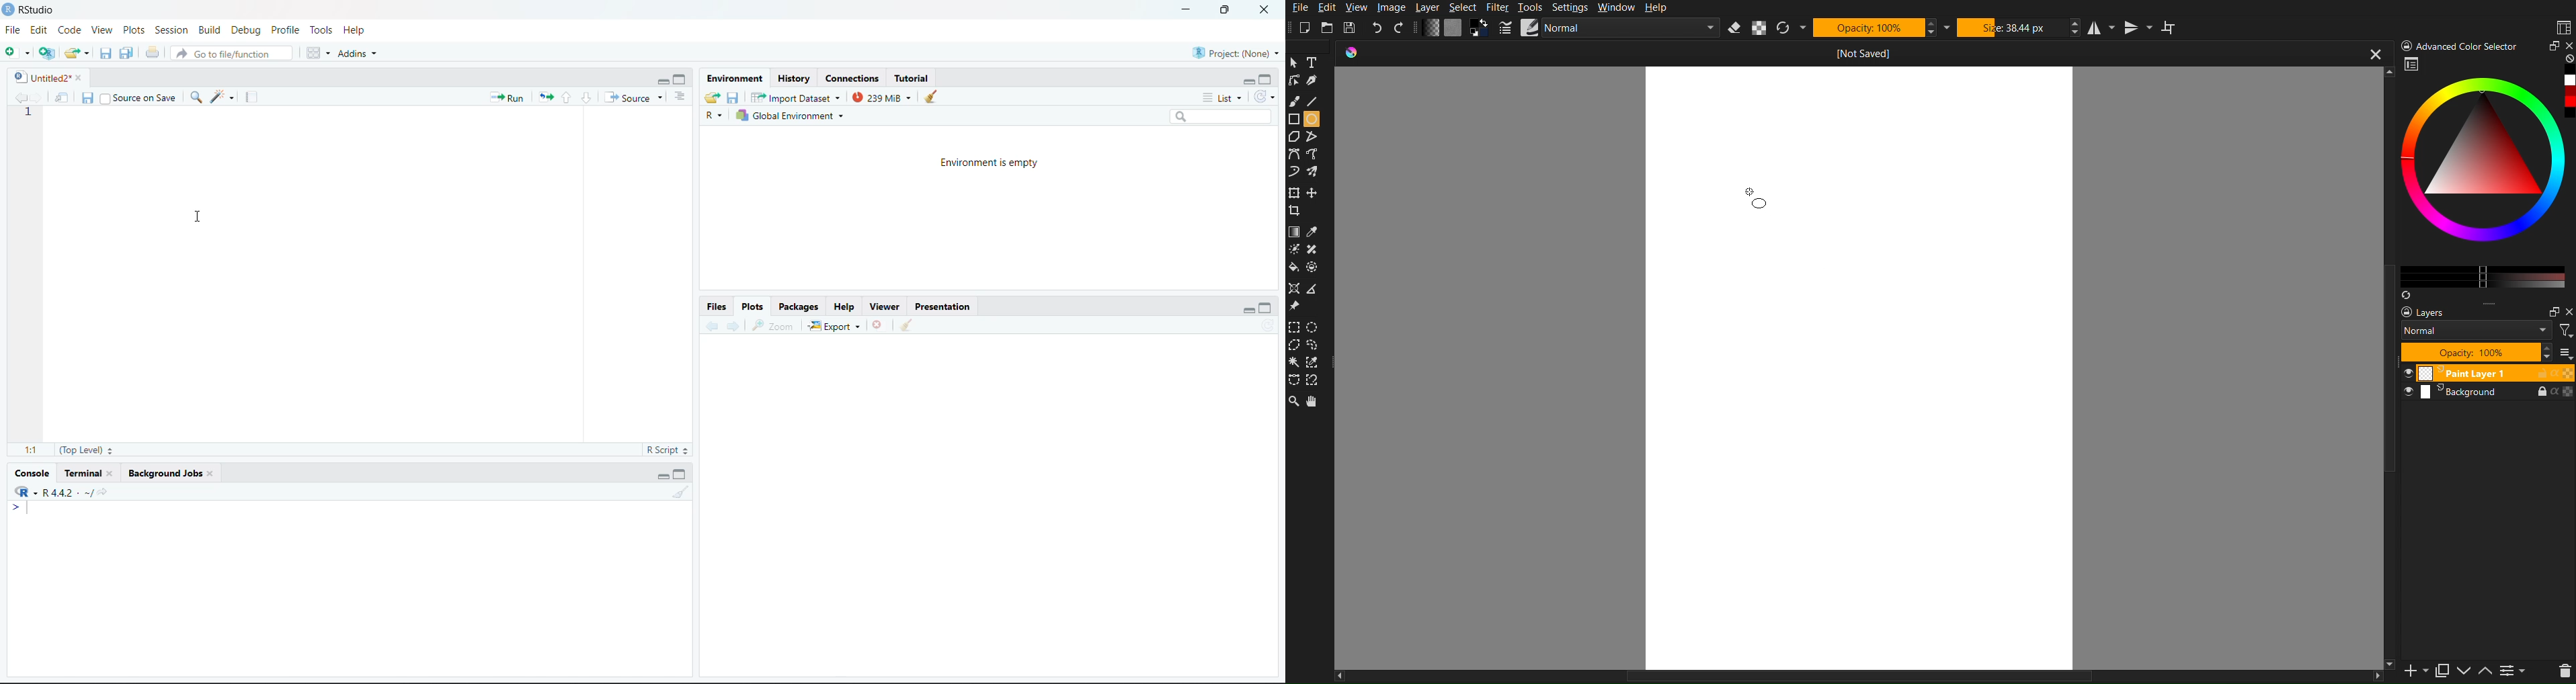 Image resolution: width=2576 pixels, height=700 pixels. I want to click on Save workspace as, so click(734, 99).